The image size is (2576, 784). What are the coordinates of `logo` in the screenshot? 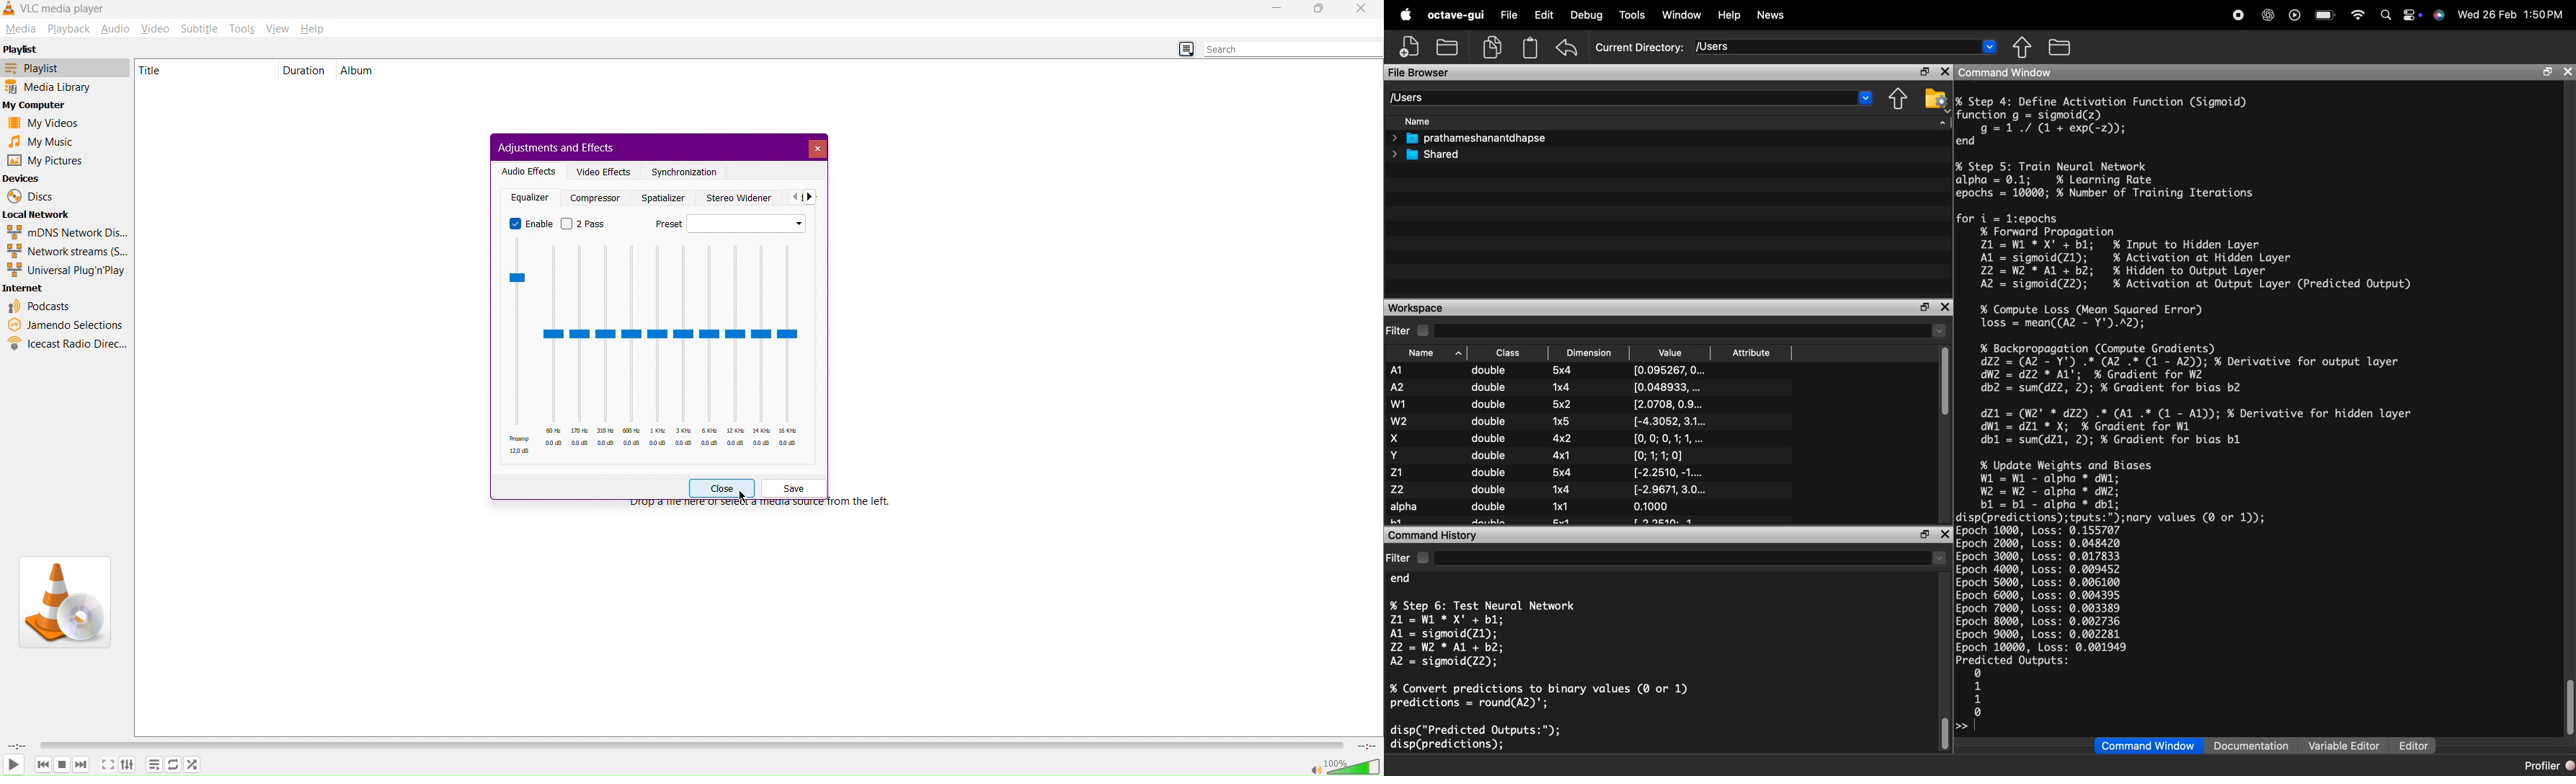 It's located at (1406, 15).